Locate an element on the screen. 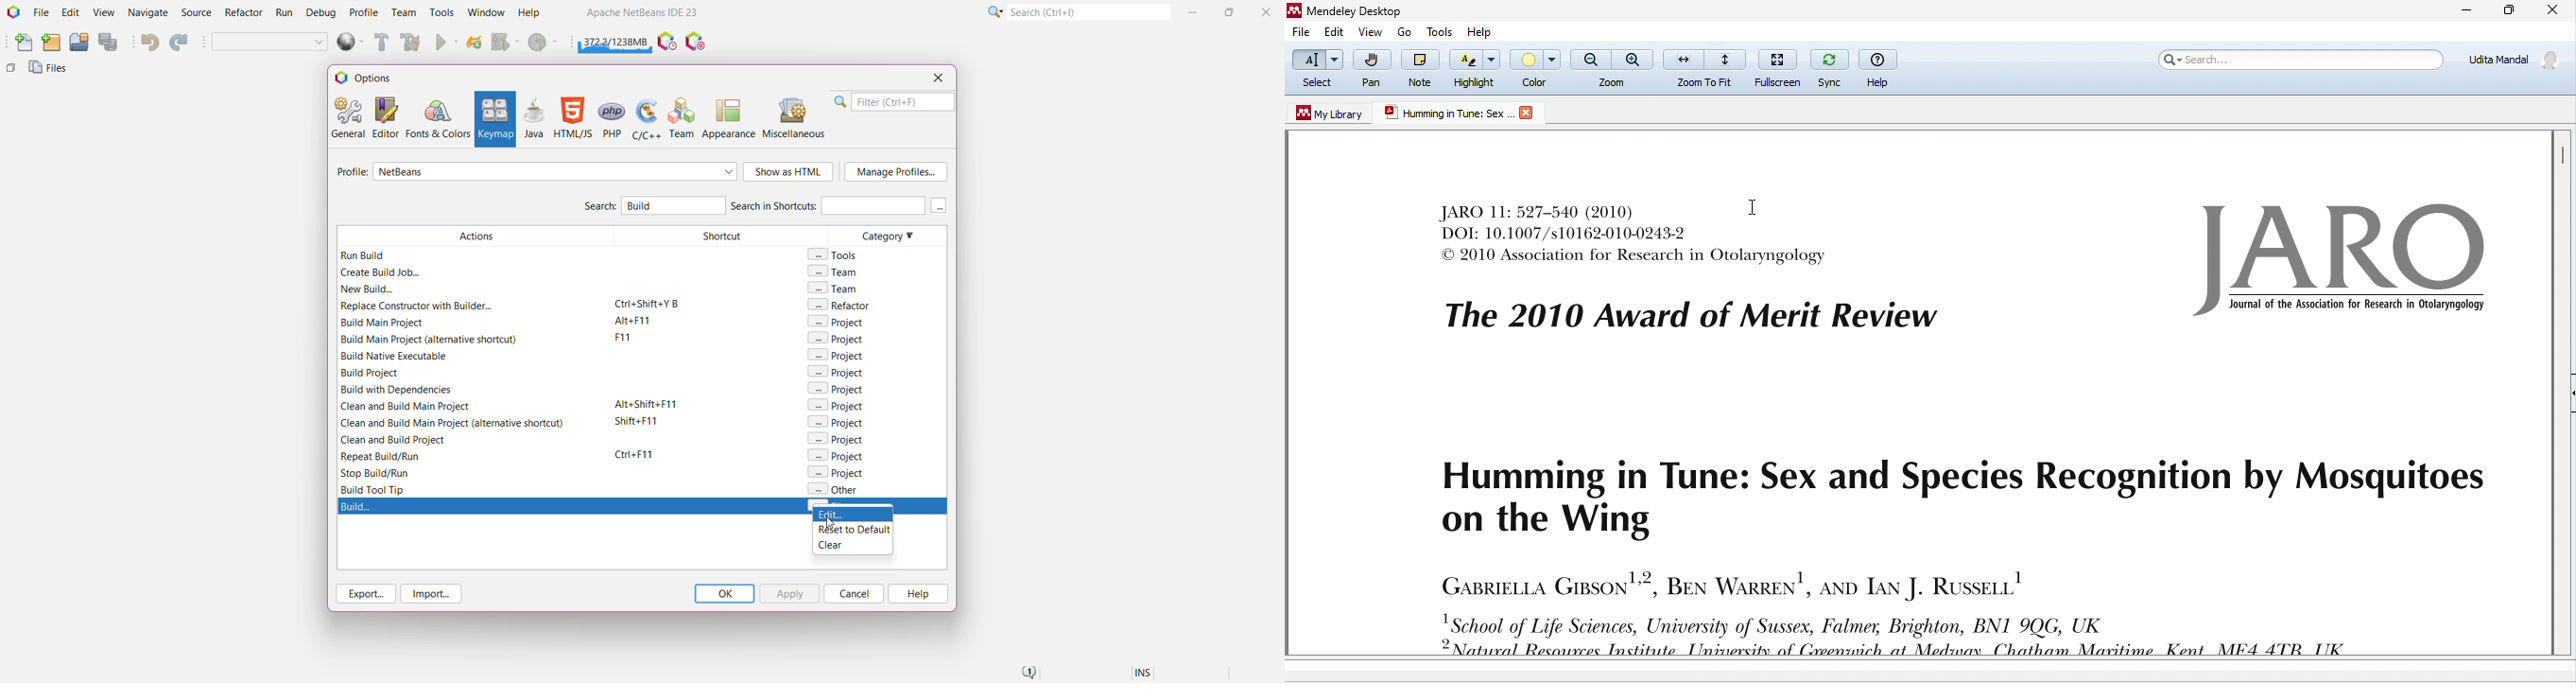 The width and height of the screenshot is (2576, 700). sync is located at coordinates (1831, 68).